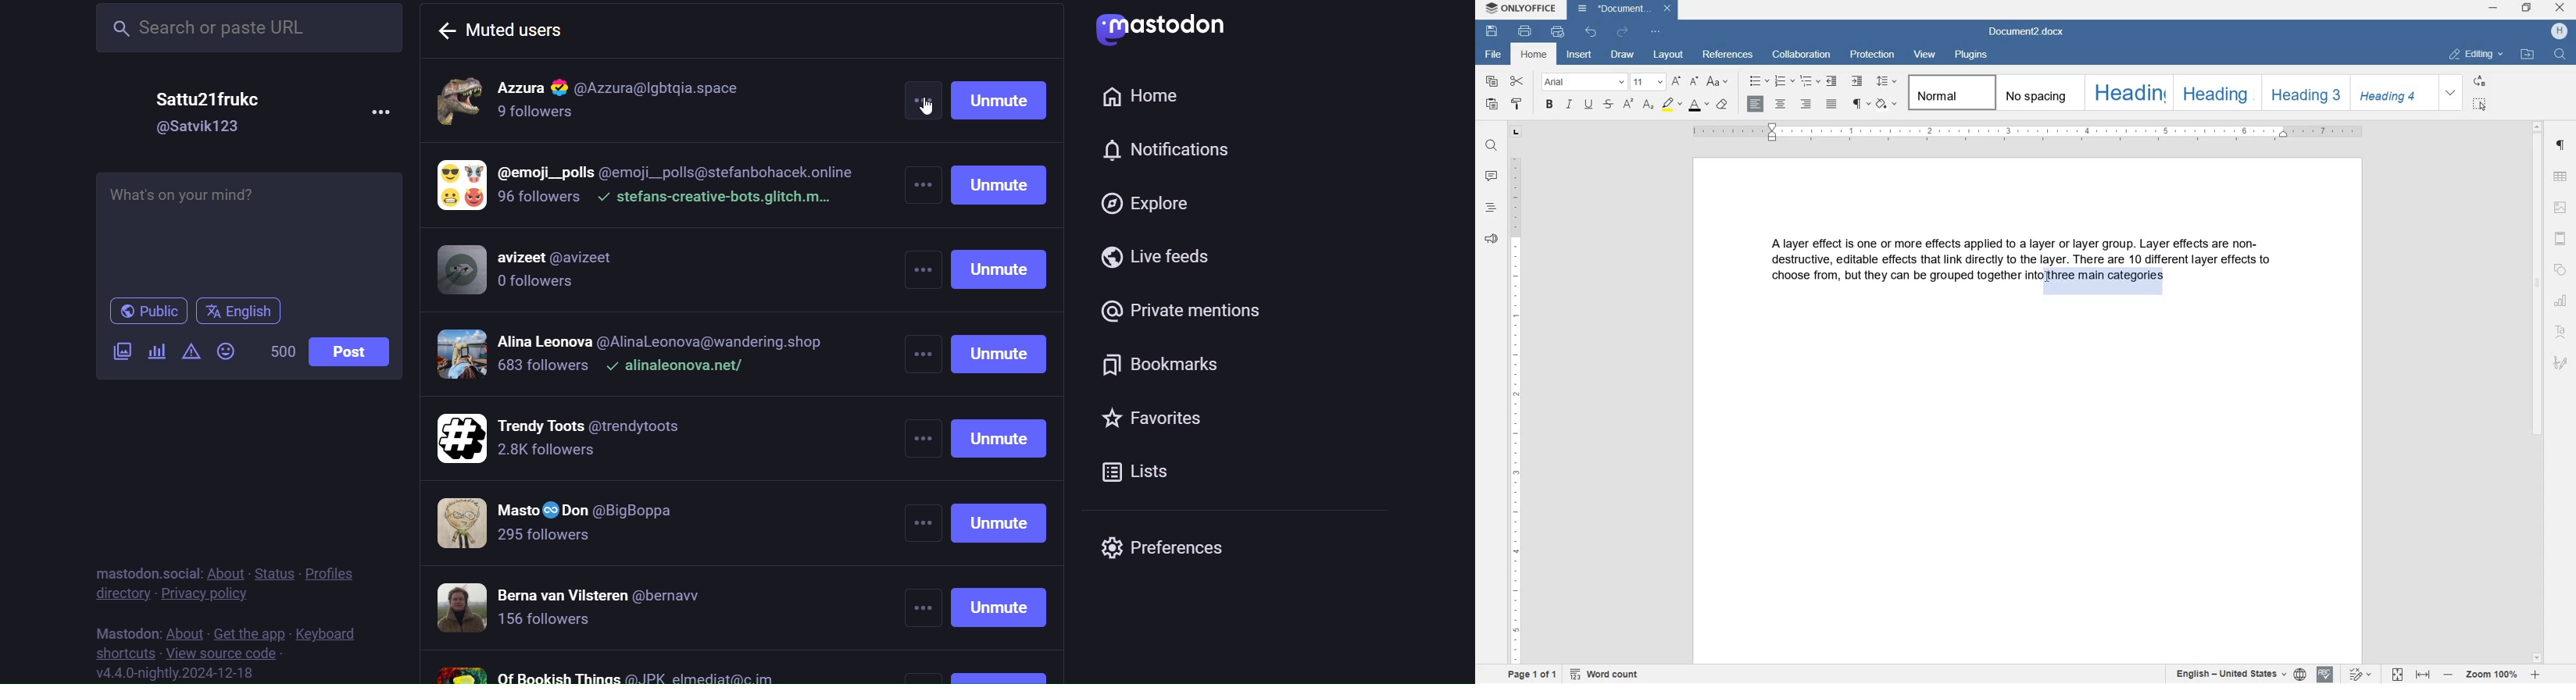 The image size is (2576, 700). I want to click on source code, so click(227, 654).